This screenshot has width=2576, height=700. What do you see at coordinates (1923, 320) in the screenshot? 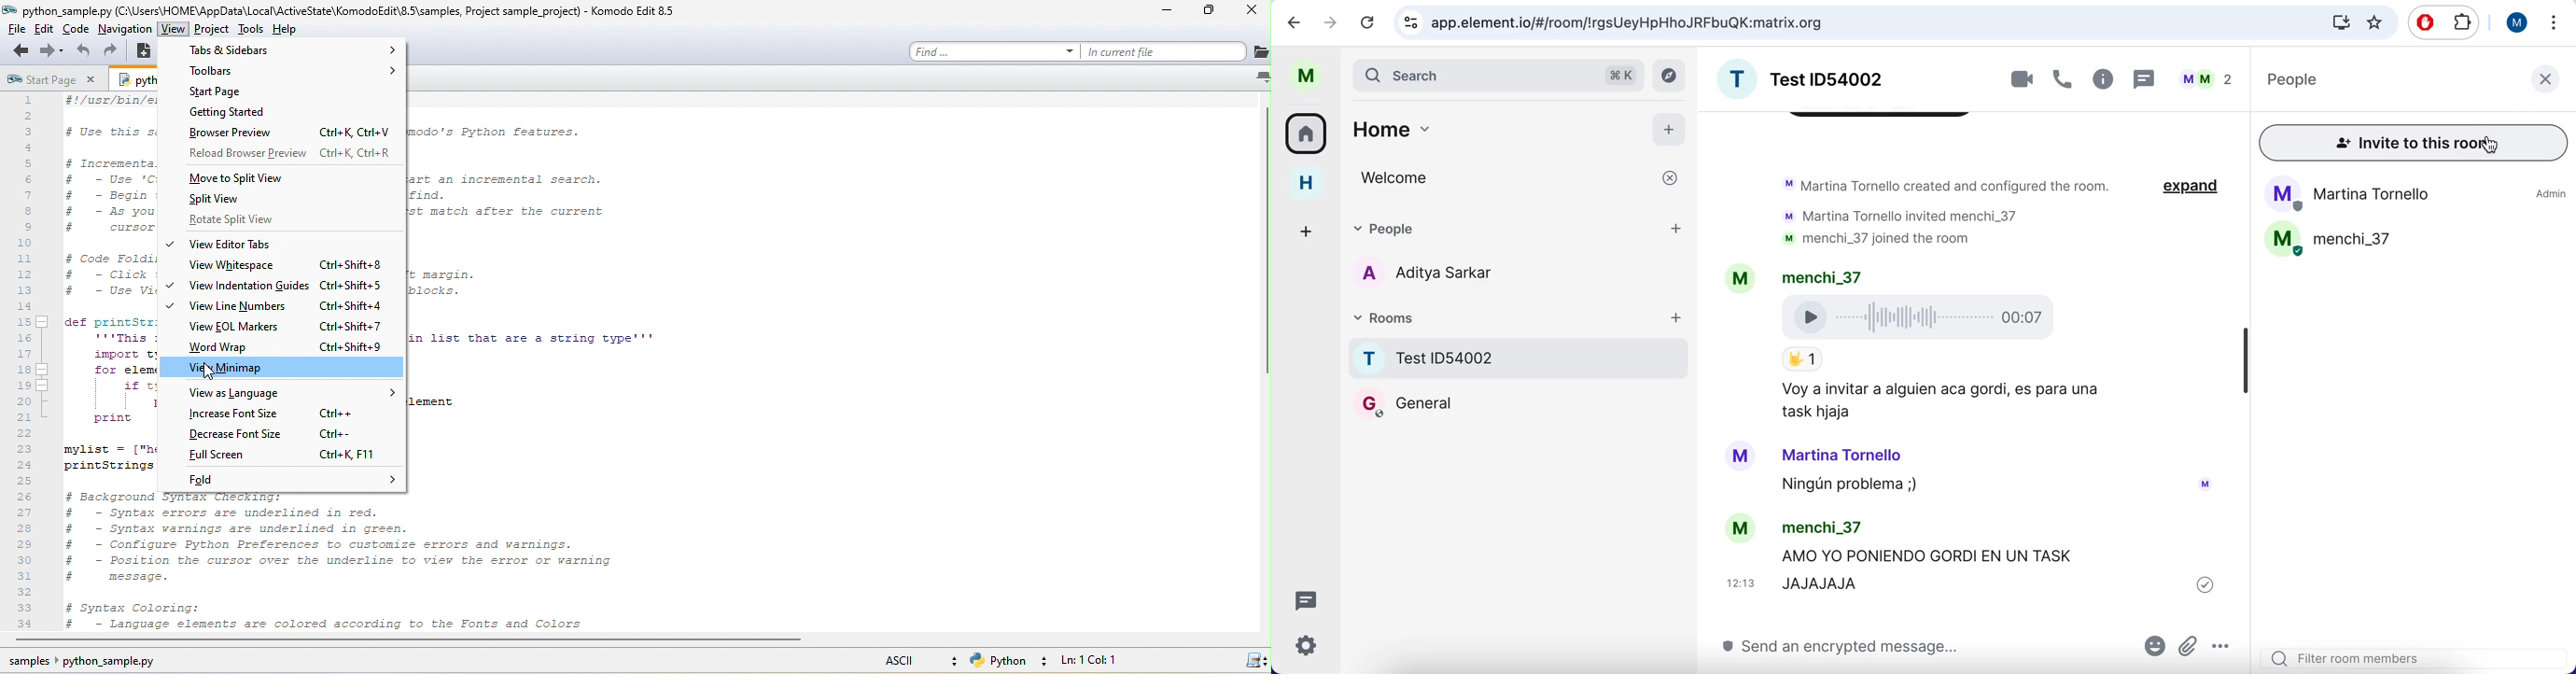
I see `Voice Recording` at bounding box center [1923, 320].